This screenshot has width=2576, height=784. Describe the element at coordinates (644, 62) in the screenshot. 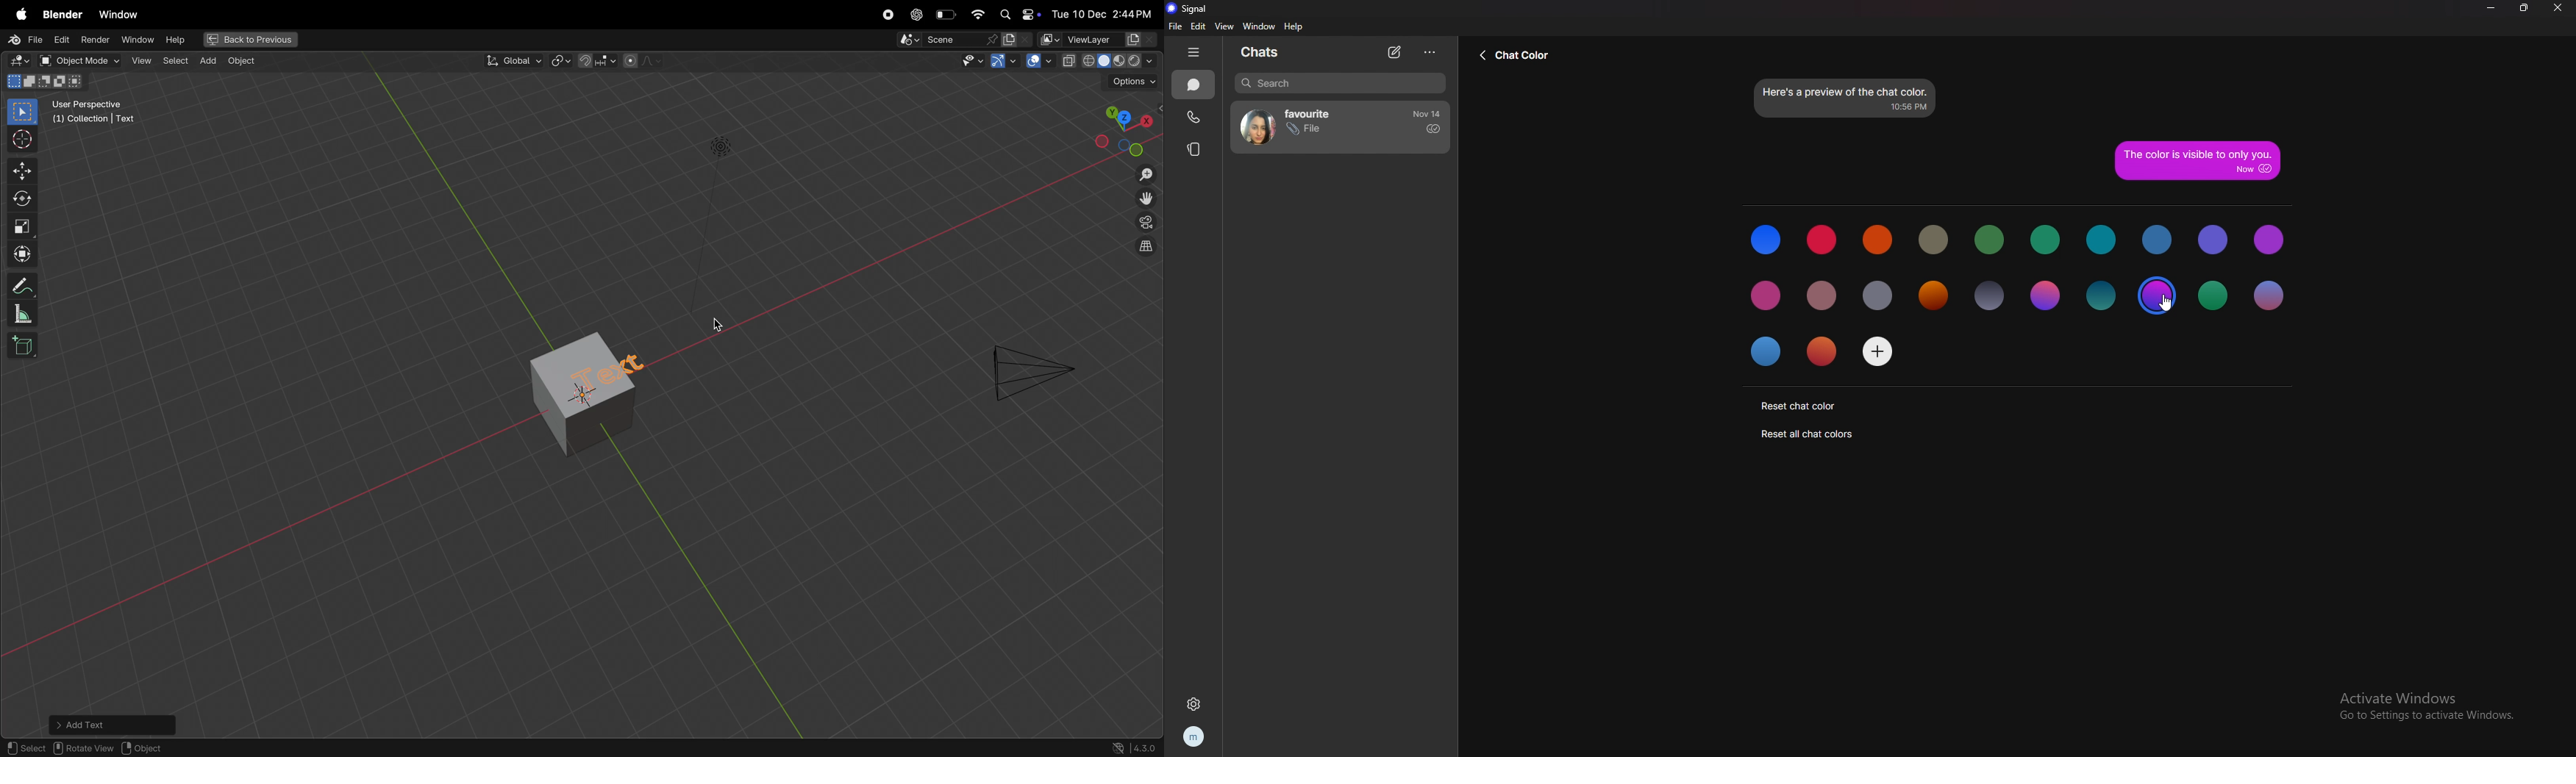

I see `proportional editing objects` at that location.